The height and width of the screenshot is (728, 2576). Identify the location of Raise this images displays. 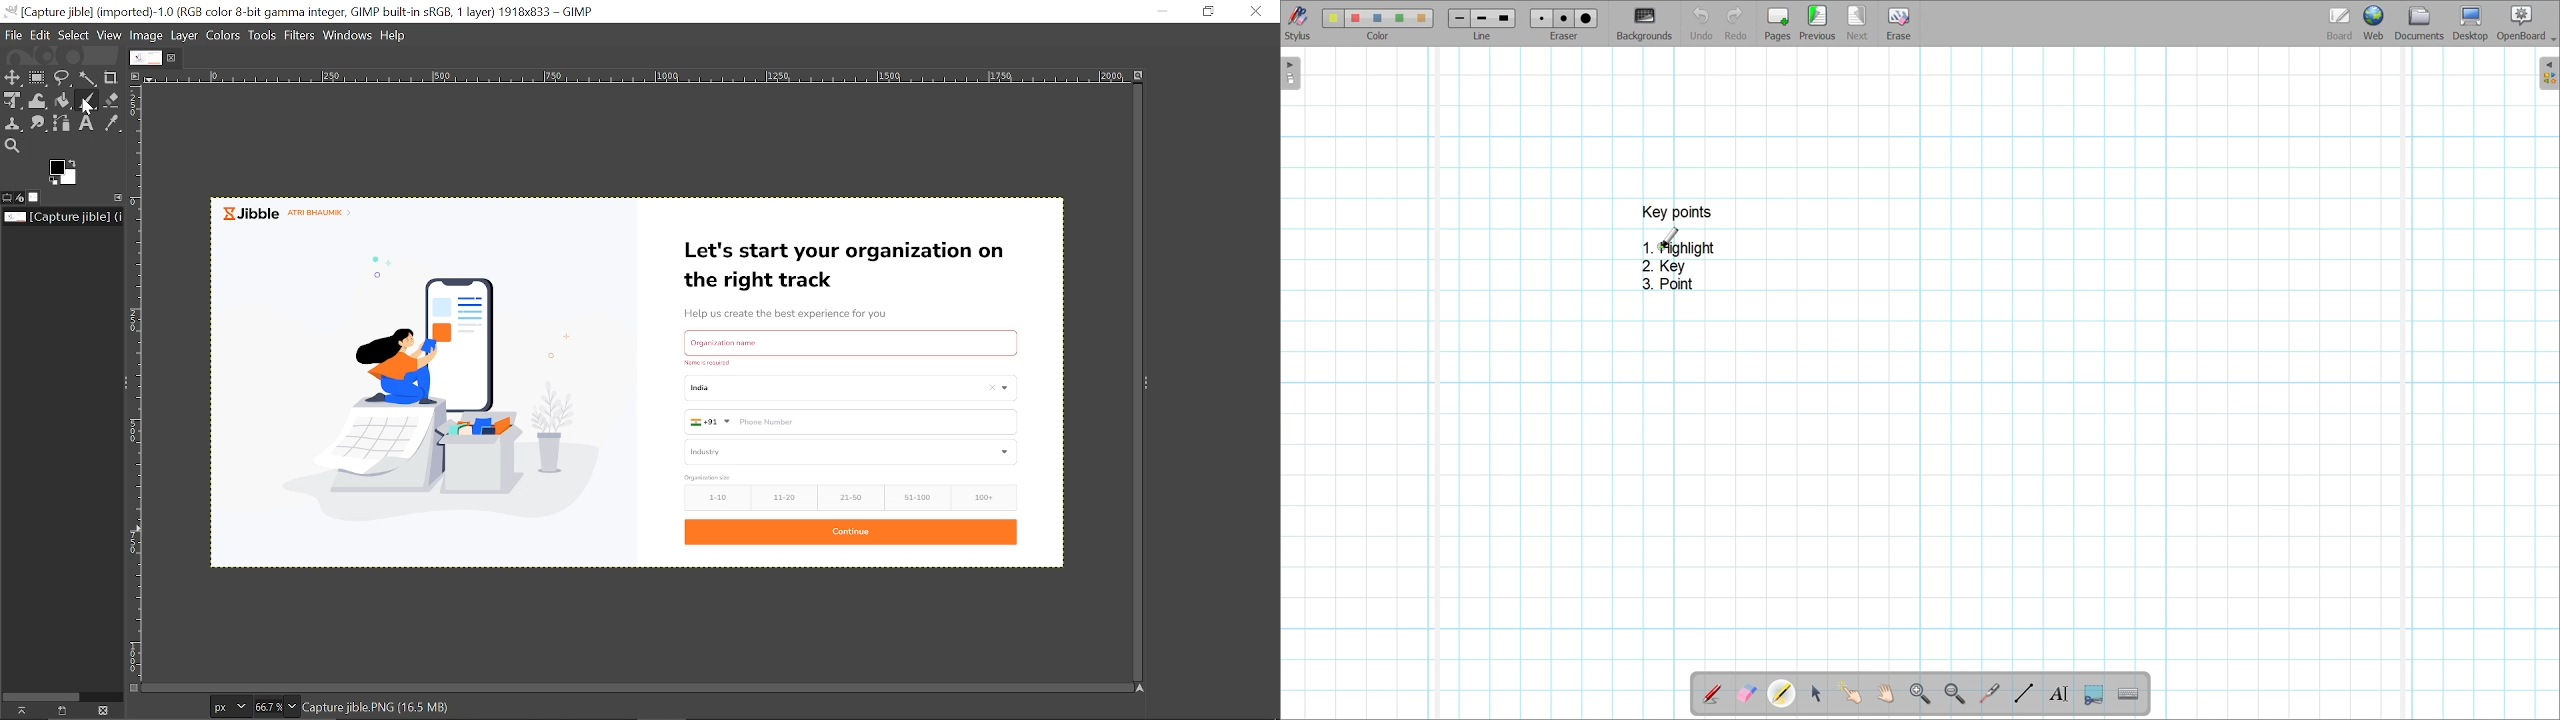
(19, 710).